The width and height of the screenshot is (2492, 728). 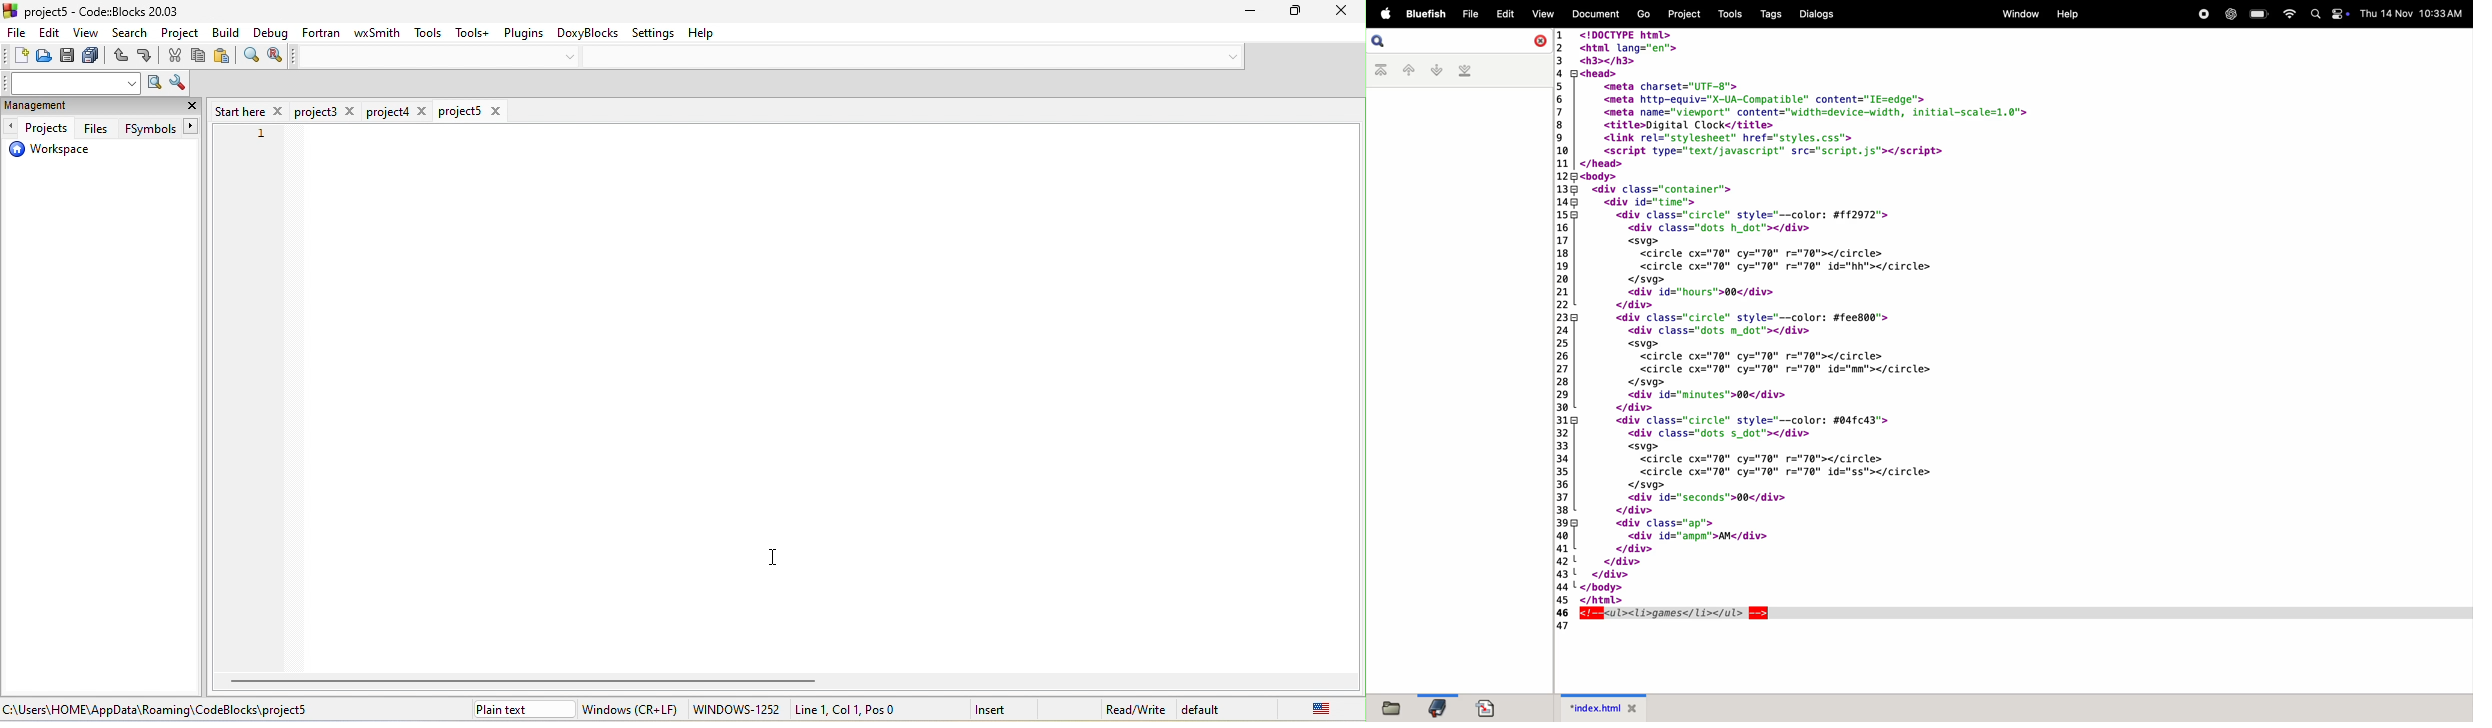 What do you see at coordinates (1003, 708) in the screenshot?
I see `insert` at bounding box center [1003, 708].